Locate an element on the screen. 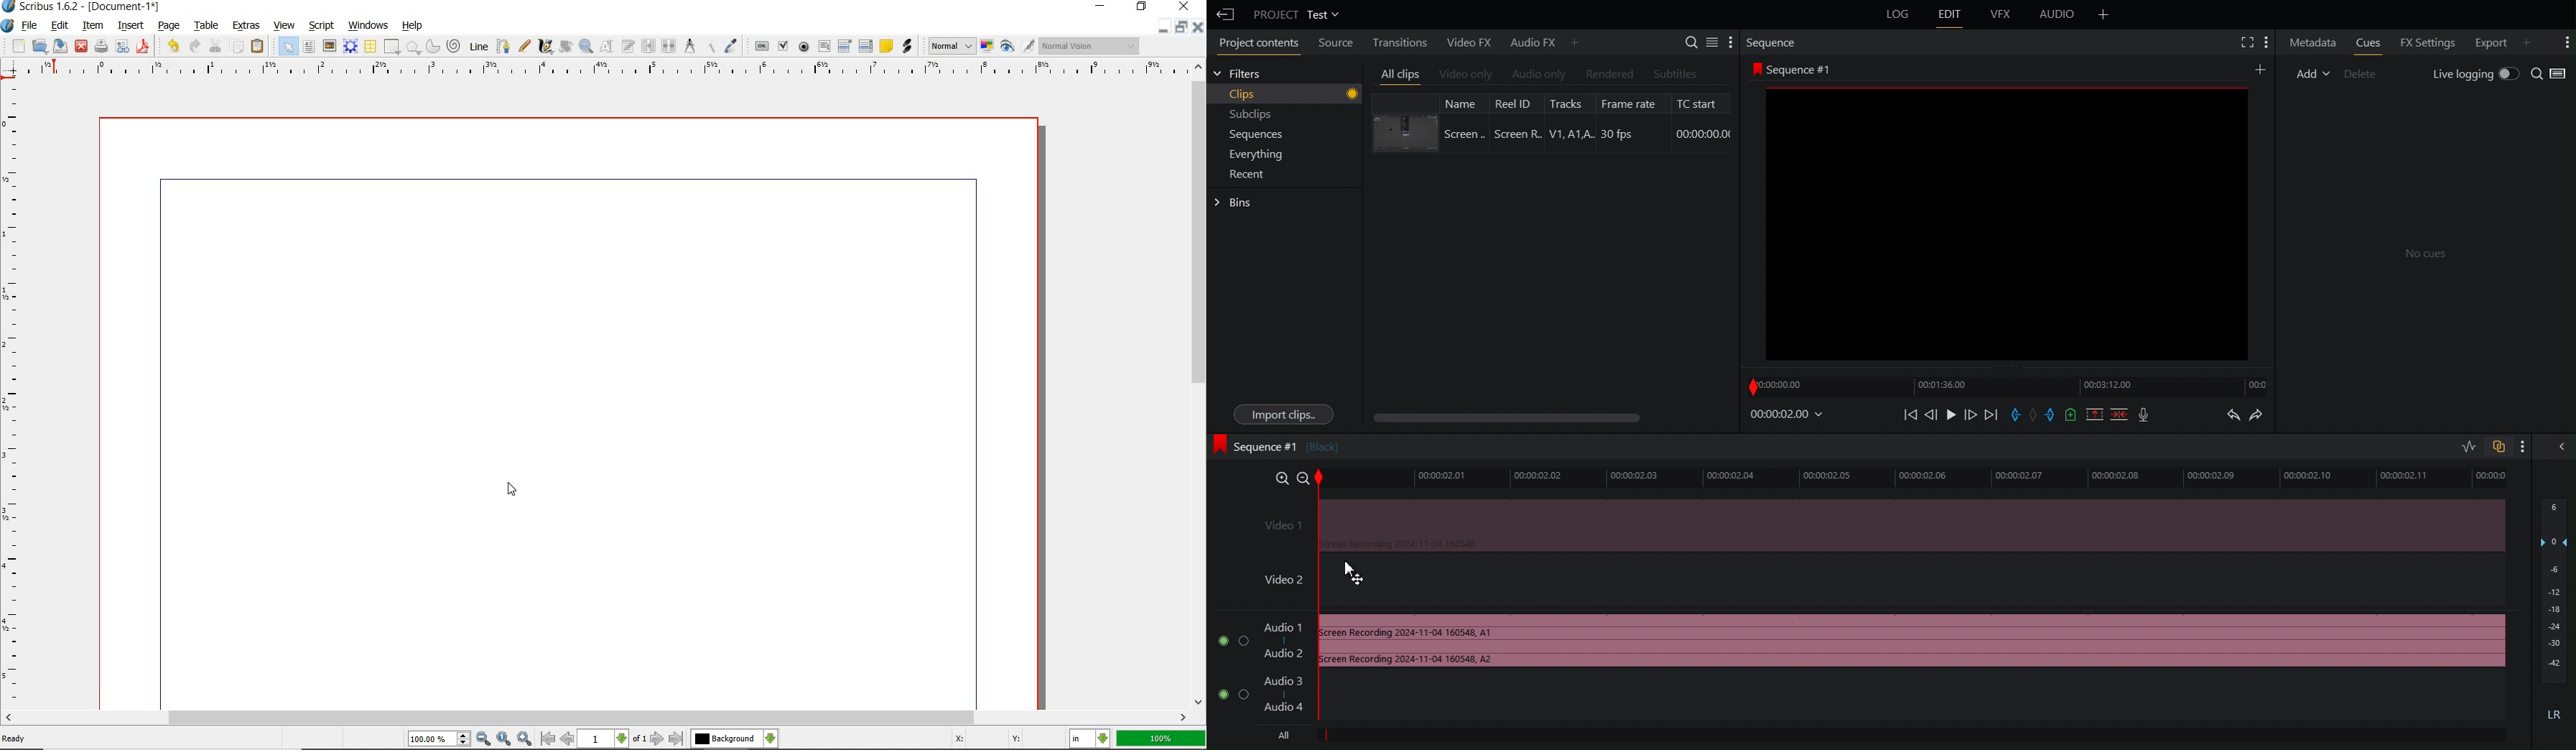 The image size is (2576, 756). move to next or previous page is located at coordinates (611, 739).